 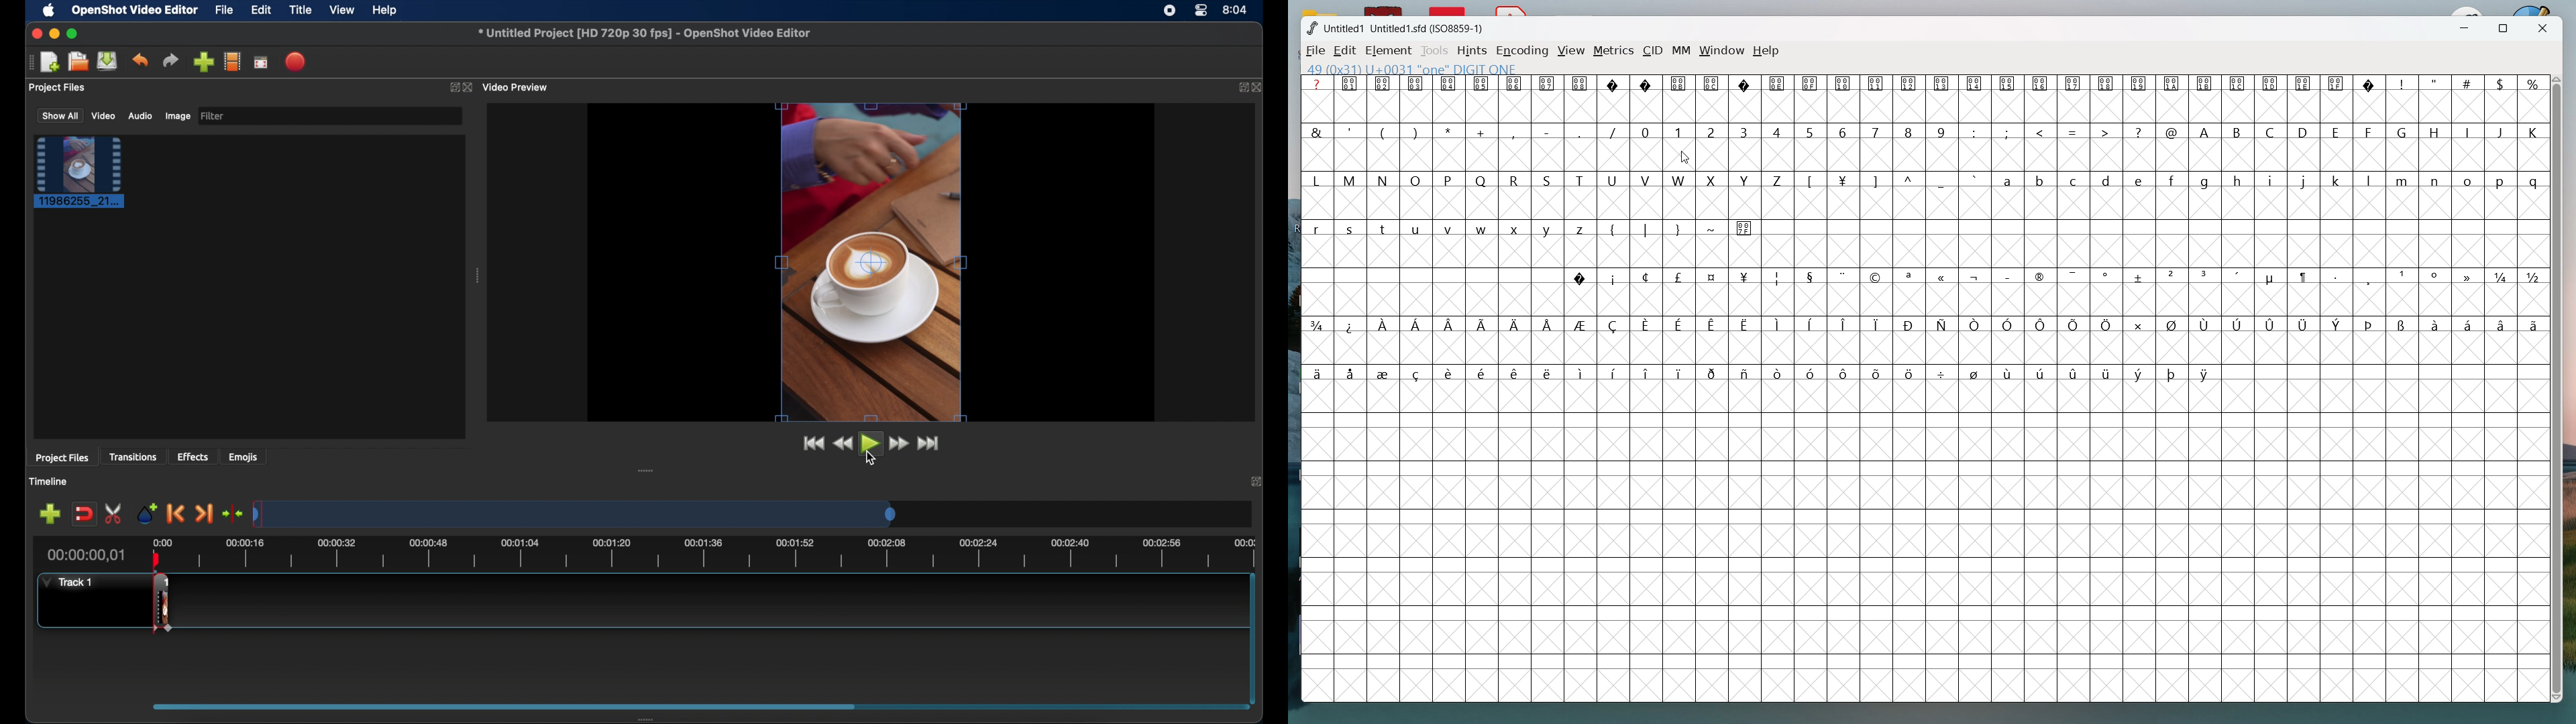 What do you see at coordinates (2403, 83) in the screenshot?
I see `!` at bounding box center [2403, 83].